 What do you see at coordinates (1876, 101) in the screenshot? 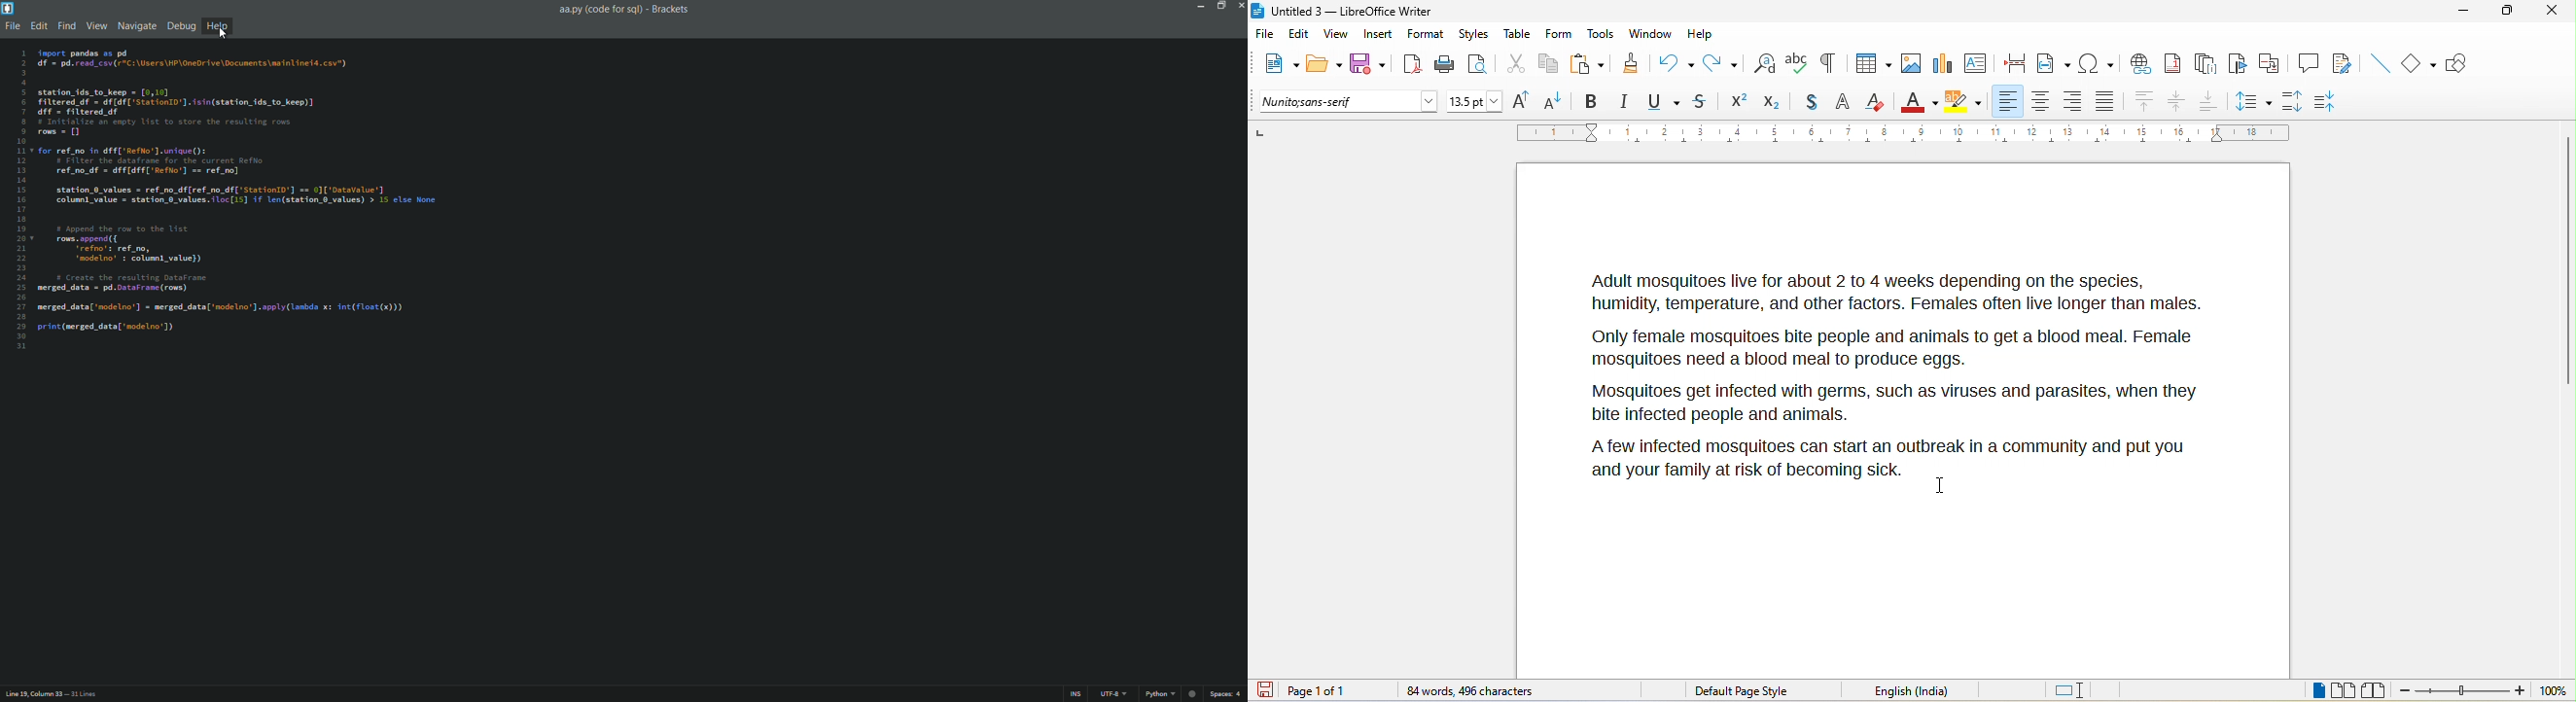
I see `clear direct formatting` at bounding box center [1876, 101].